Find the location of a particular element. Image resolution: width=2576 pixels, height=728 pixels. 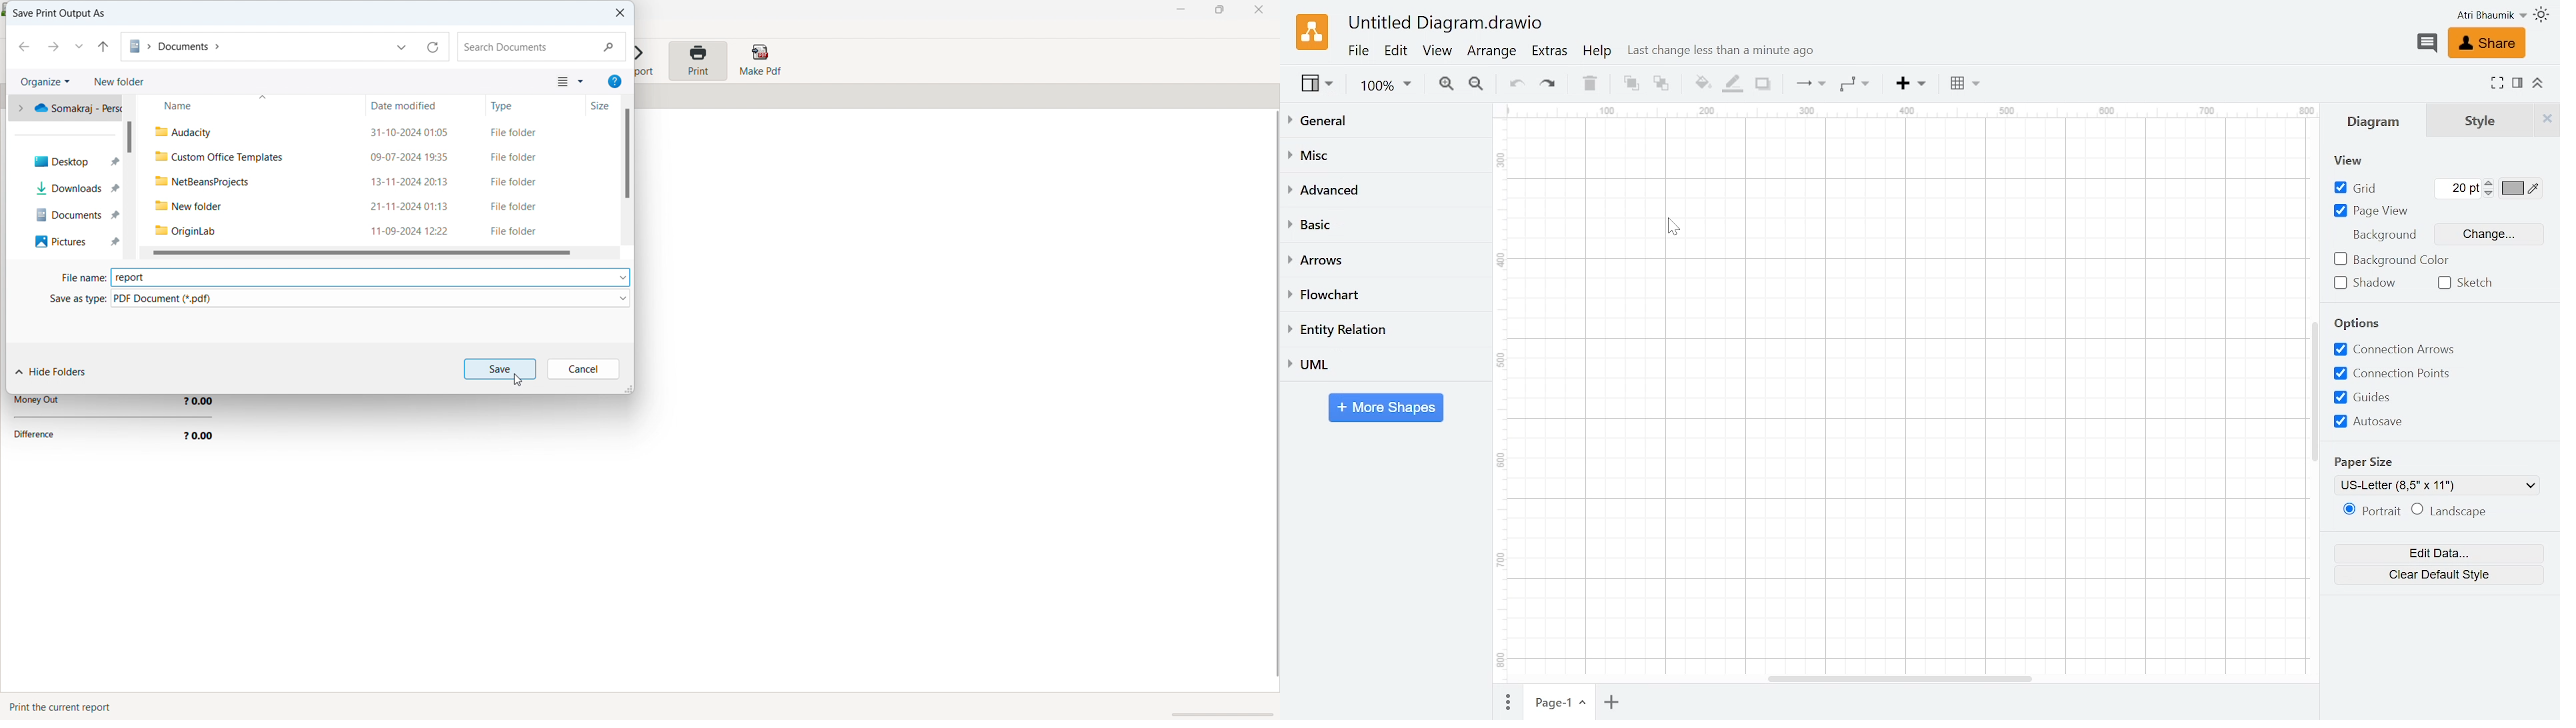

Extras is located at coordinates (1551, 52).